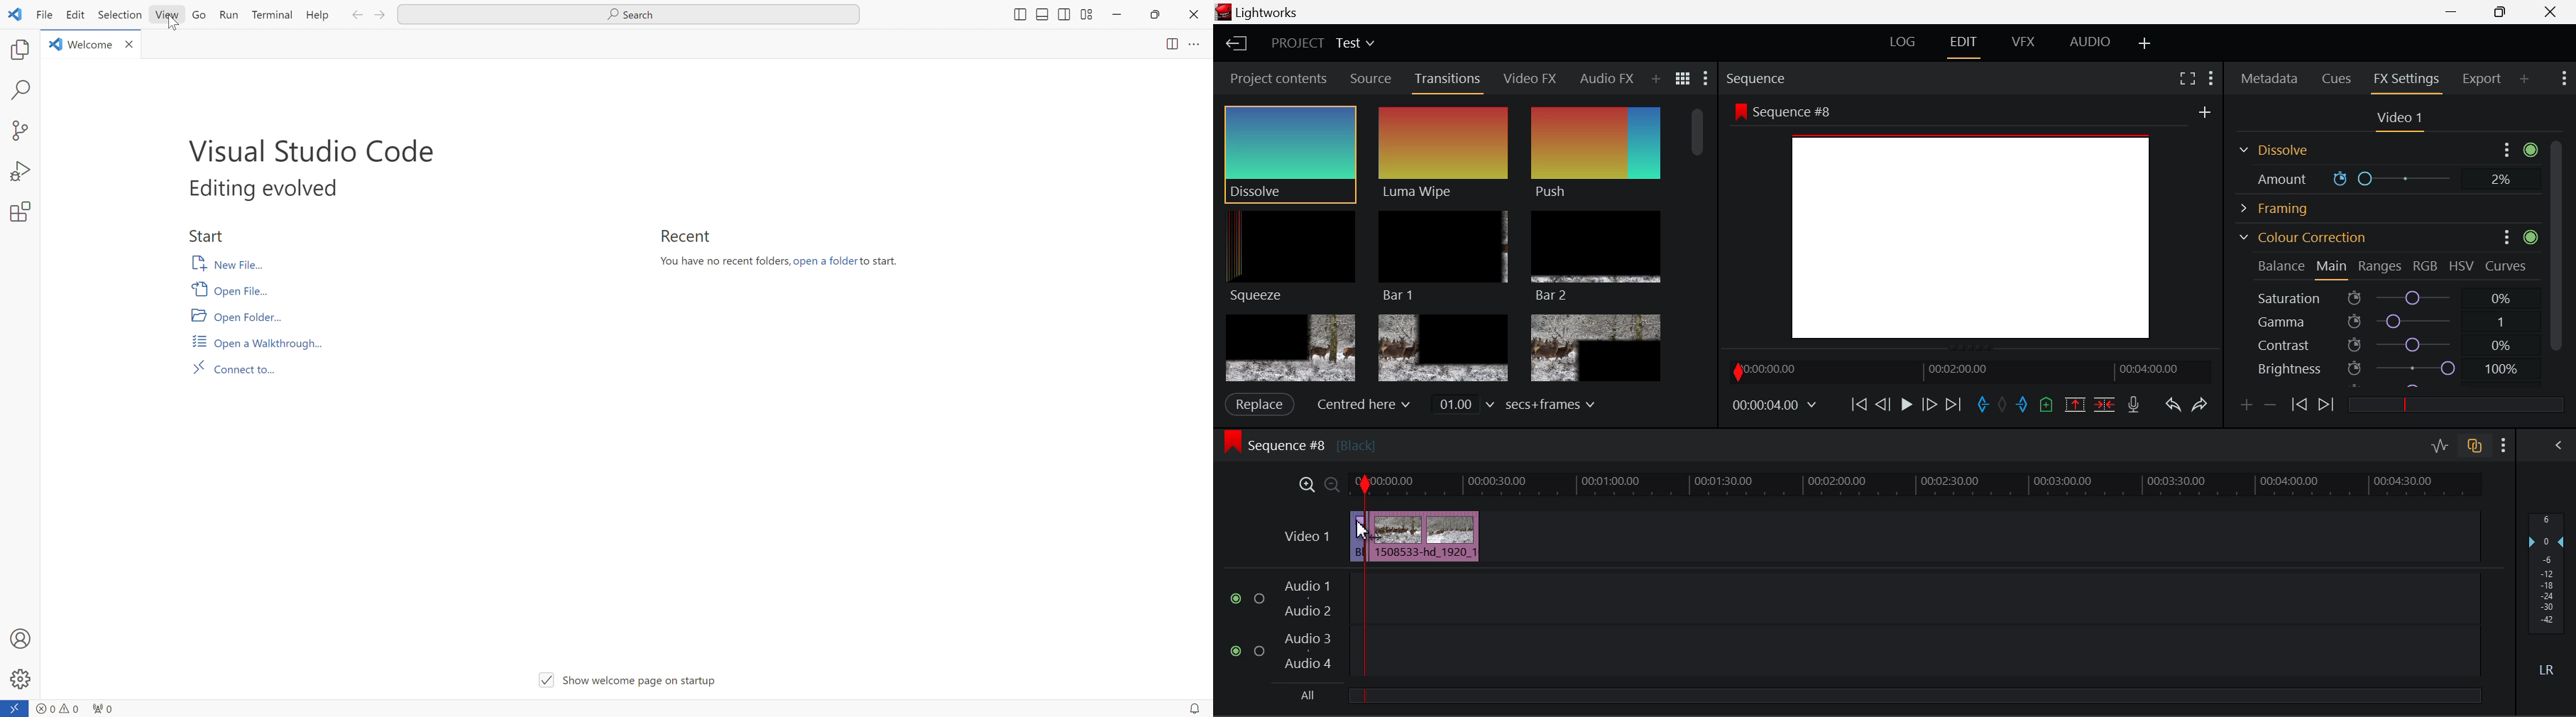 The height and width of the screenshot is (728, 2576). Describe the element at coordinates (1444, 349) in the screenshot. I see `Box 2` at that location.